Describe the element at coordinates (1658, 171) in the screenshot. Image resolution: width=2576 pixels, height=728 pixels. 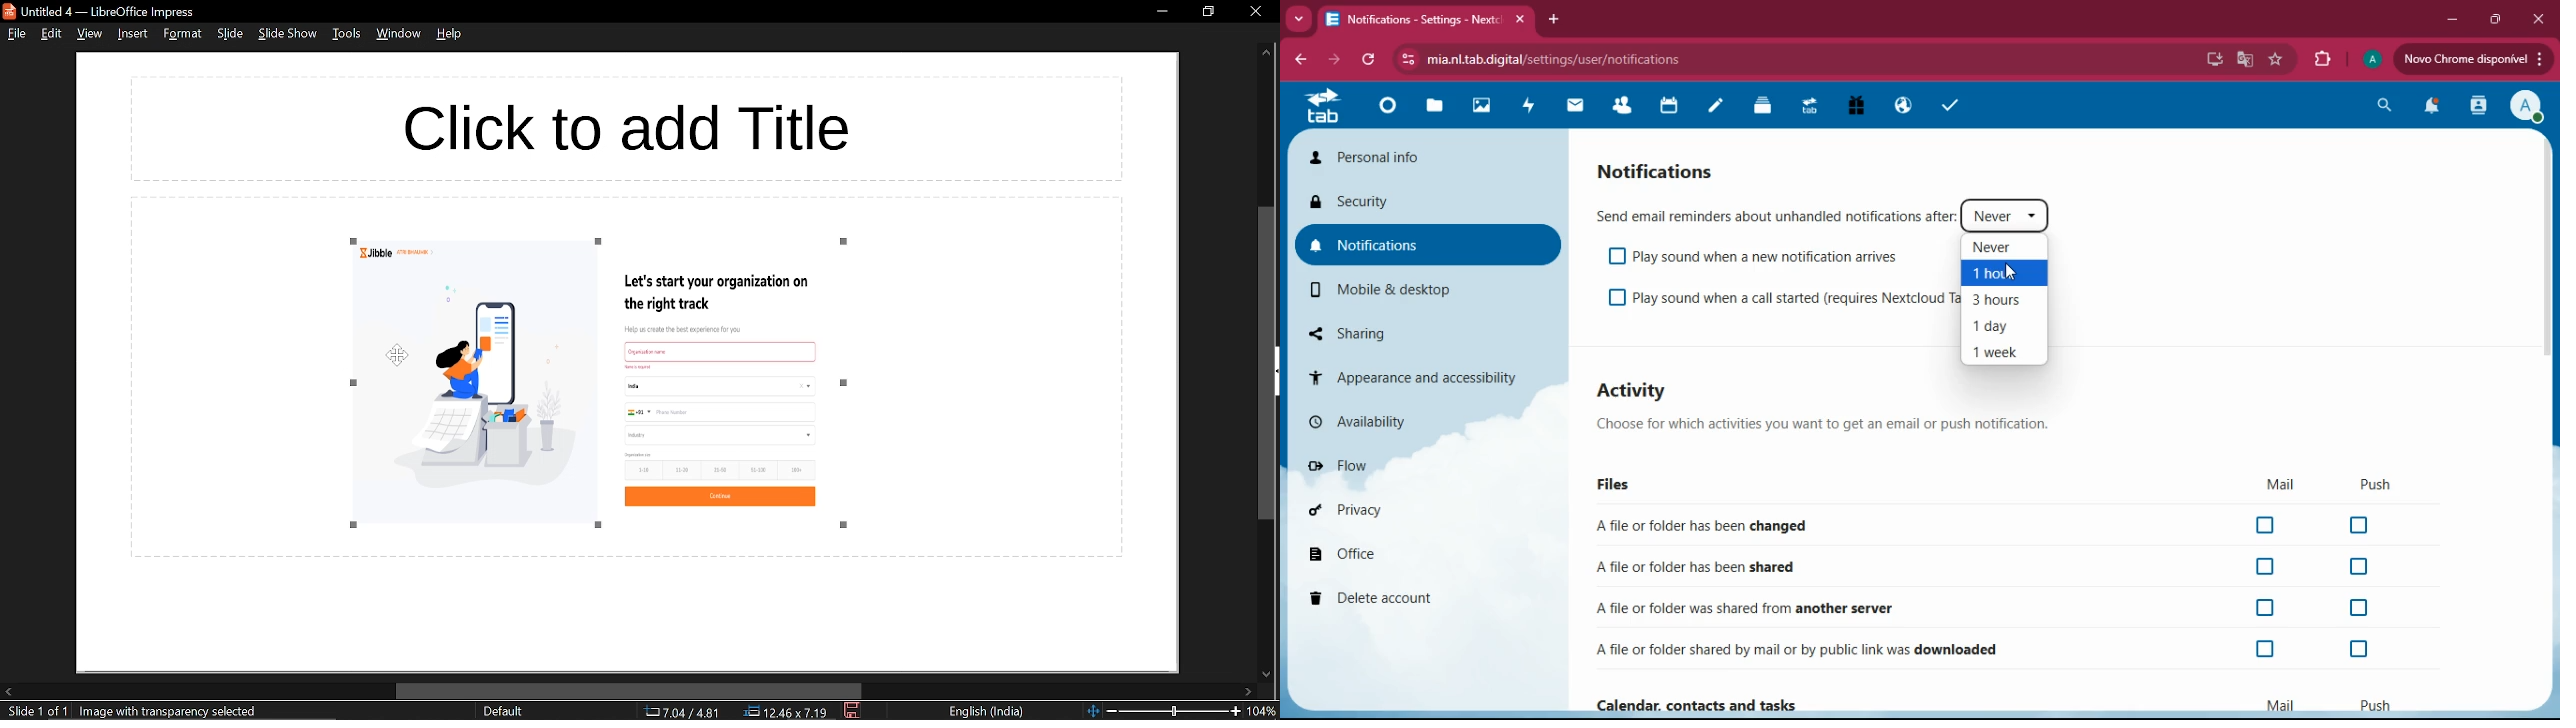
I see `notifications` at that location.